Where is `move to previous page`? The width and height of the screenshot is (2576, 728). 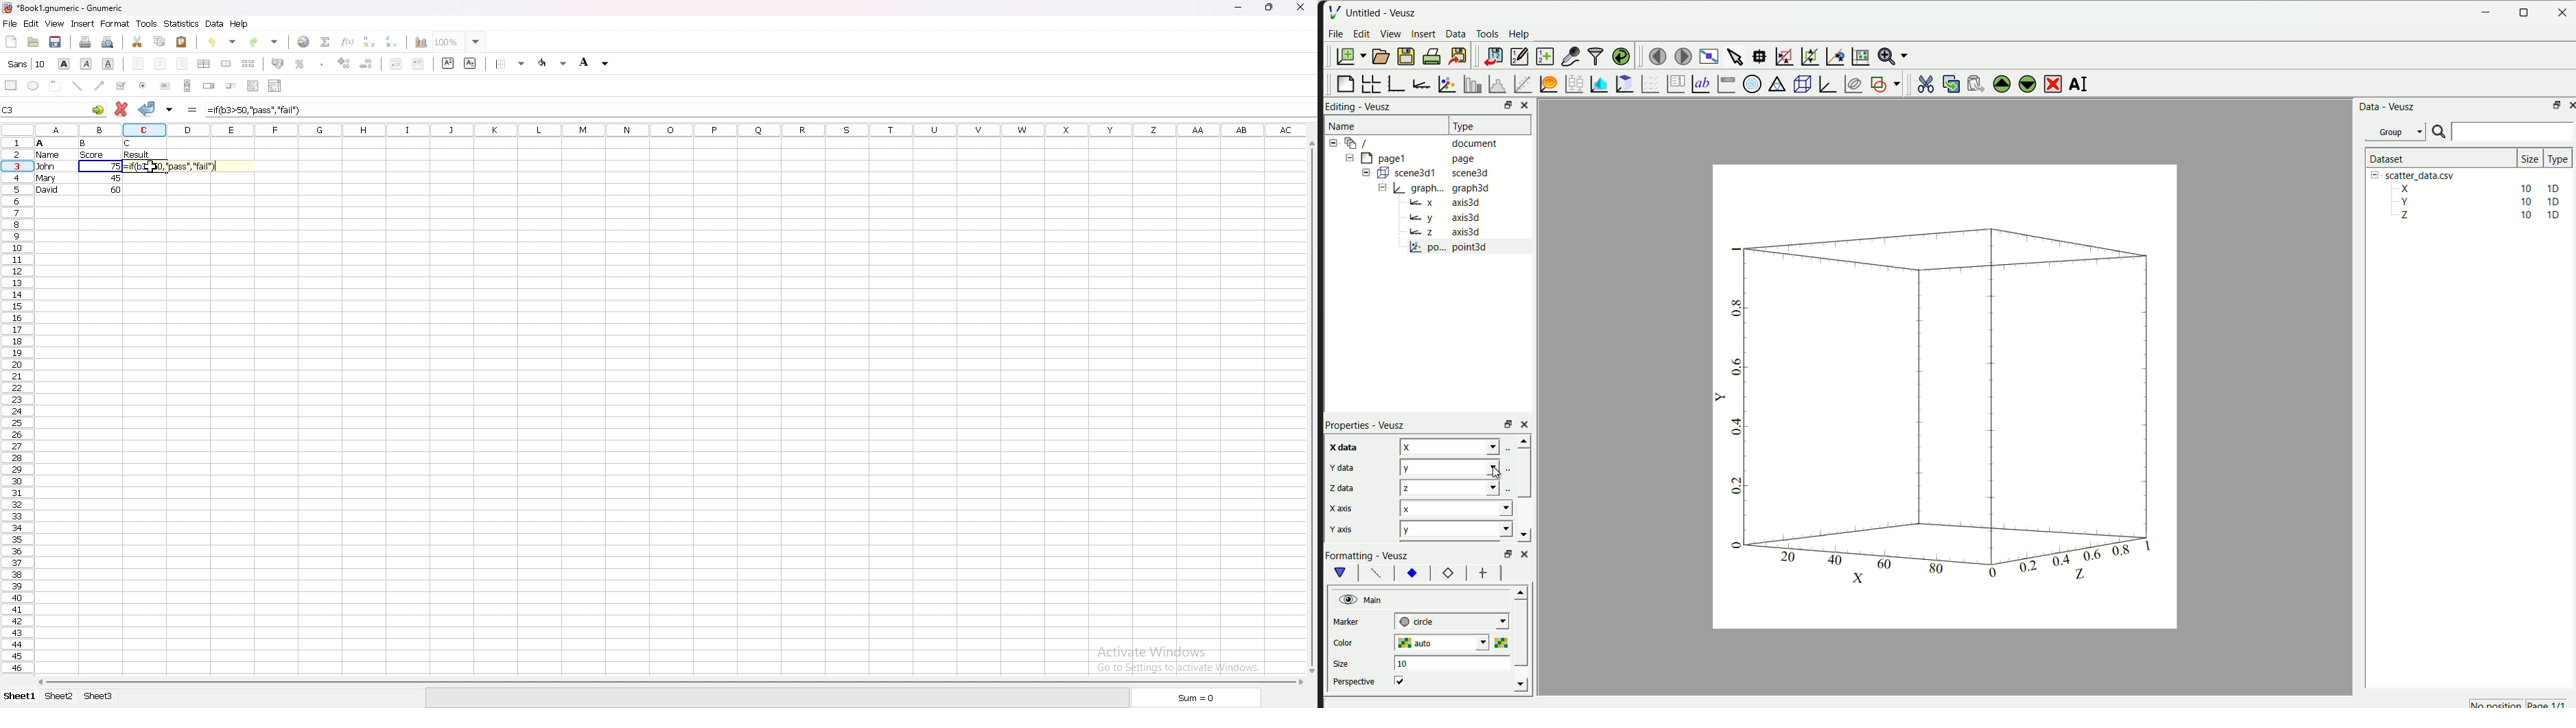
move to previous page is located at coordinates (1656, 54).